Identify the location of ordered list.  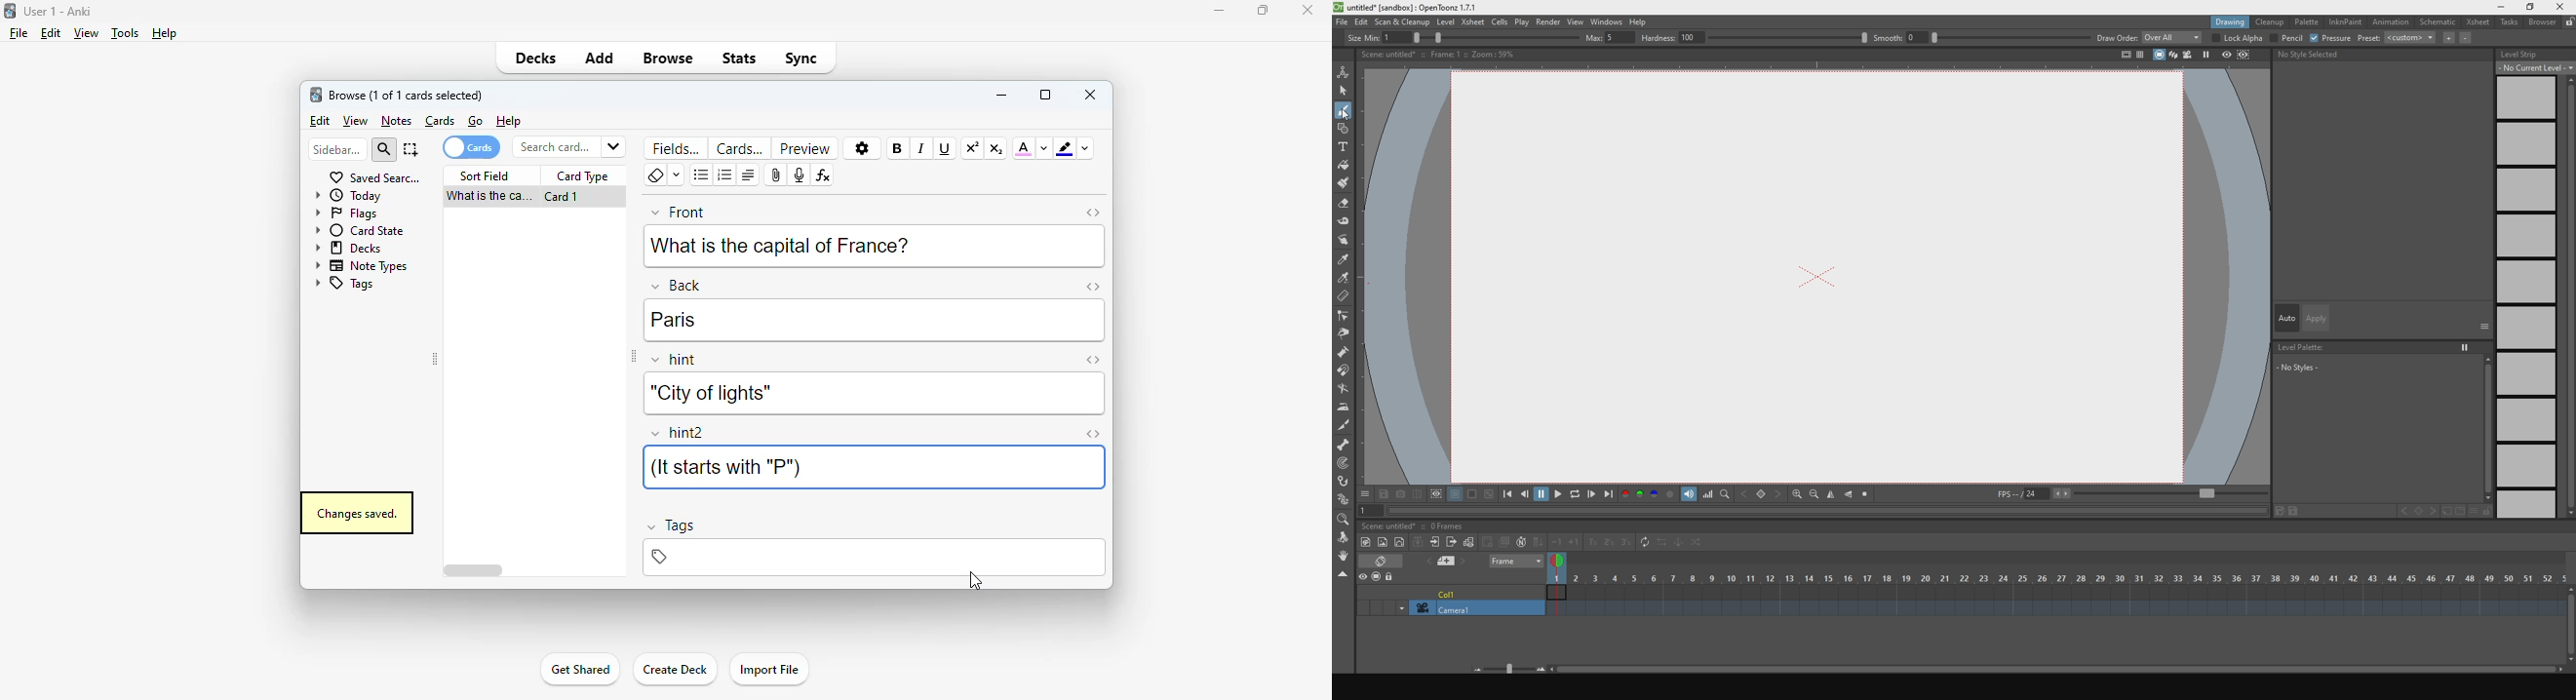
(725, 175).